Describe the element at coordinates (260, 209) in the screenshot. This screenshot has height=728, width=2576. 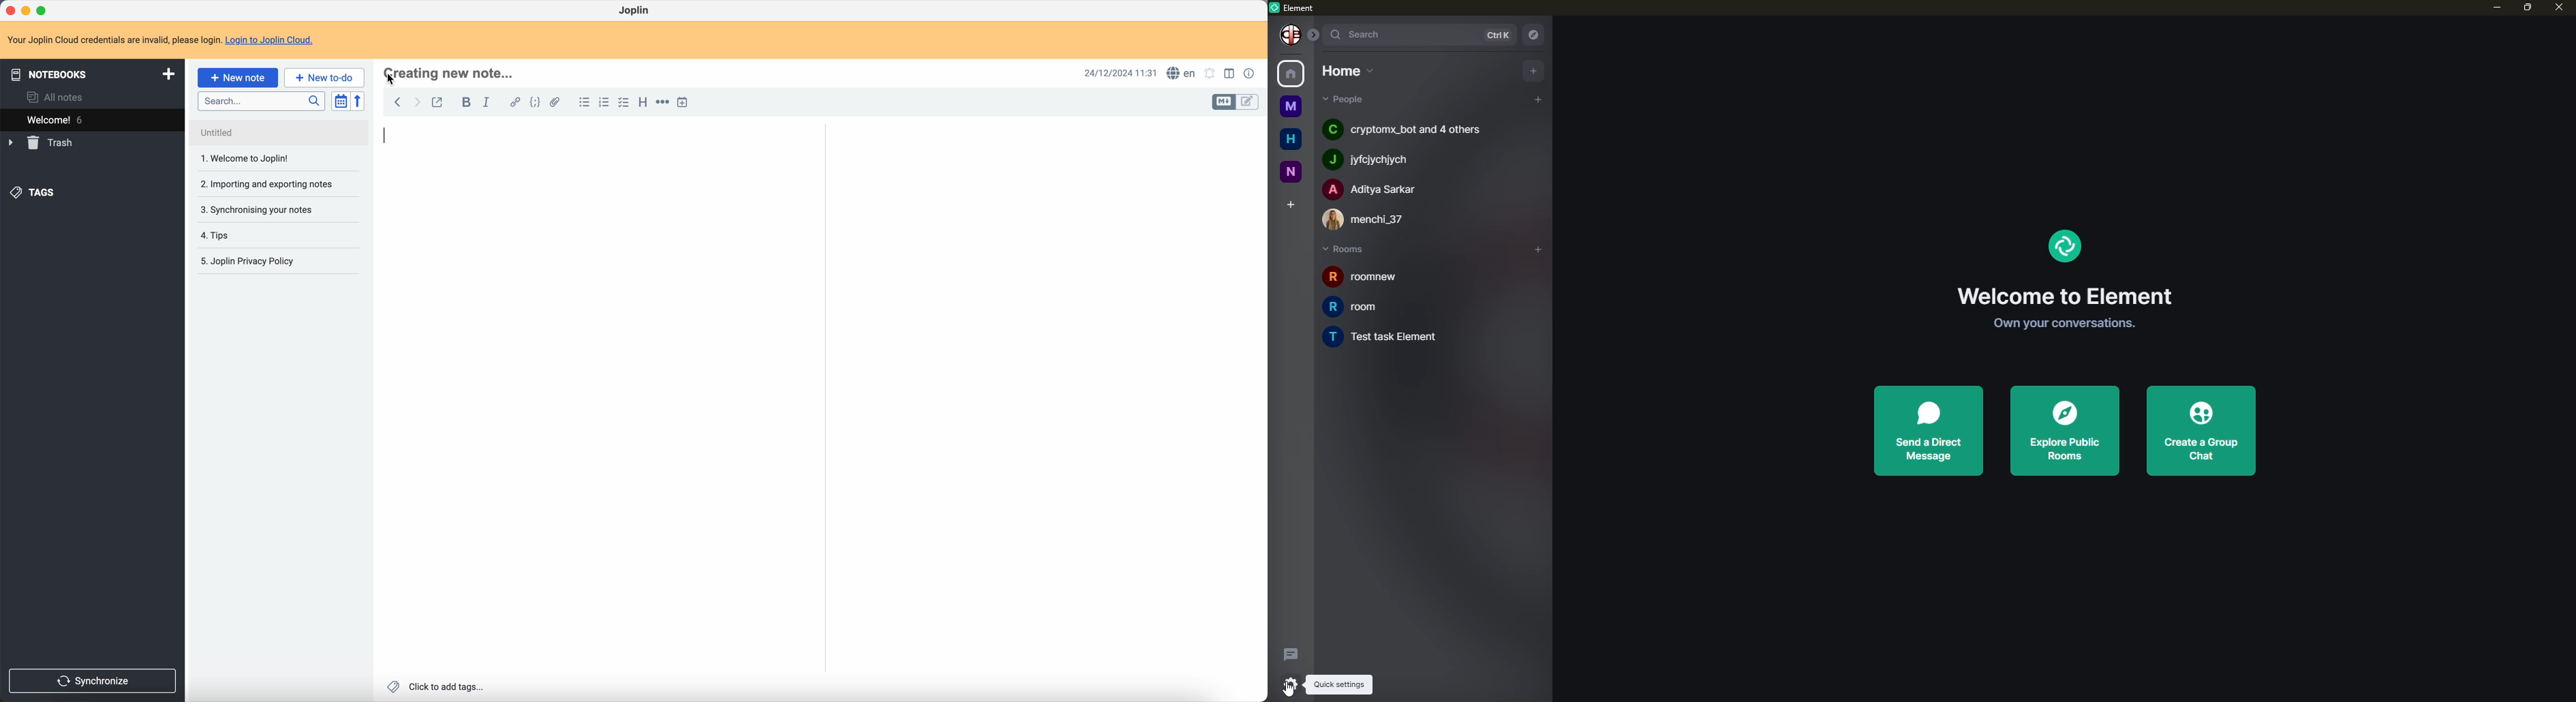
I see `3. Synchronising your notes` at that location.